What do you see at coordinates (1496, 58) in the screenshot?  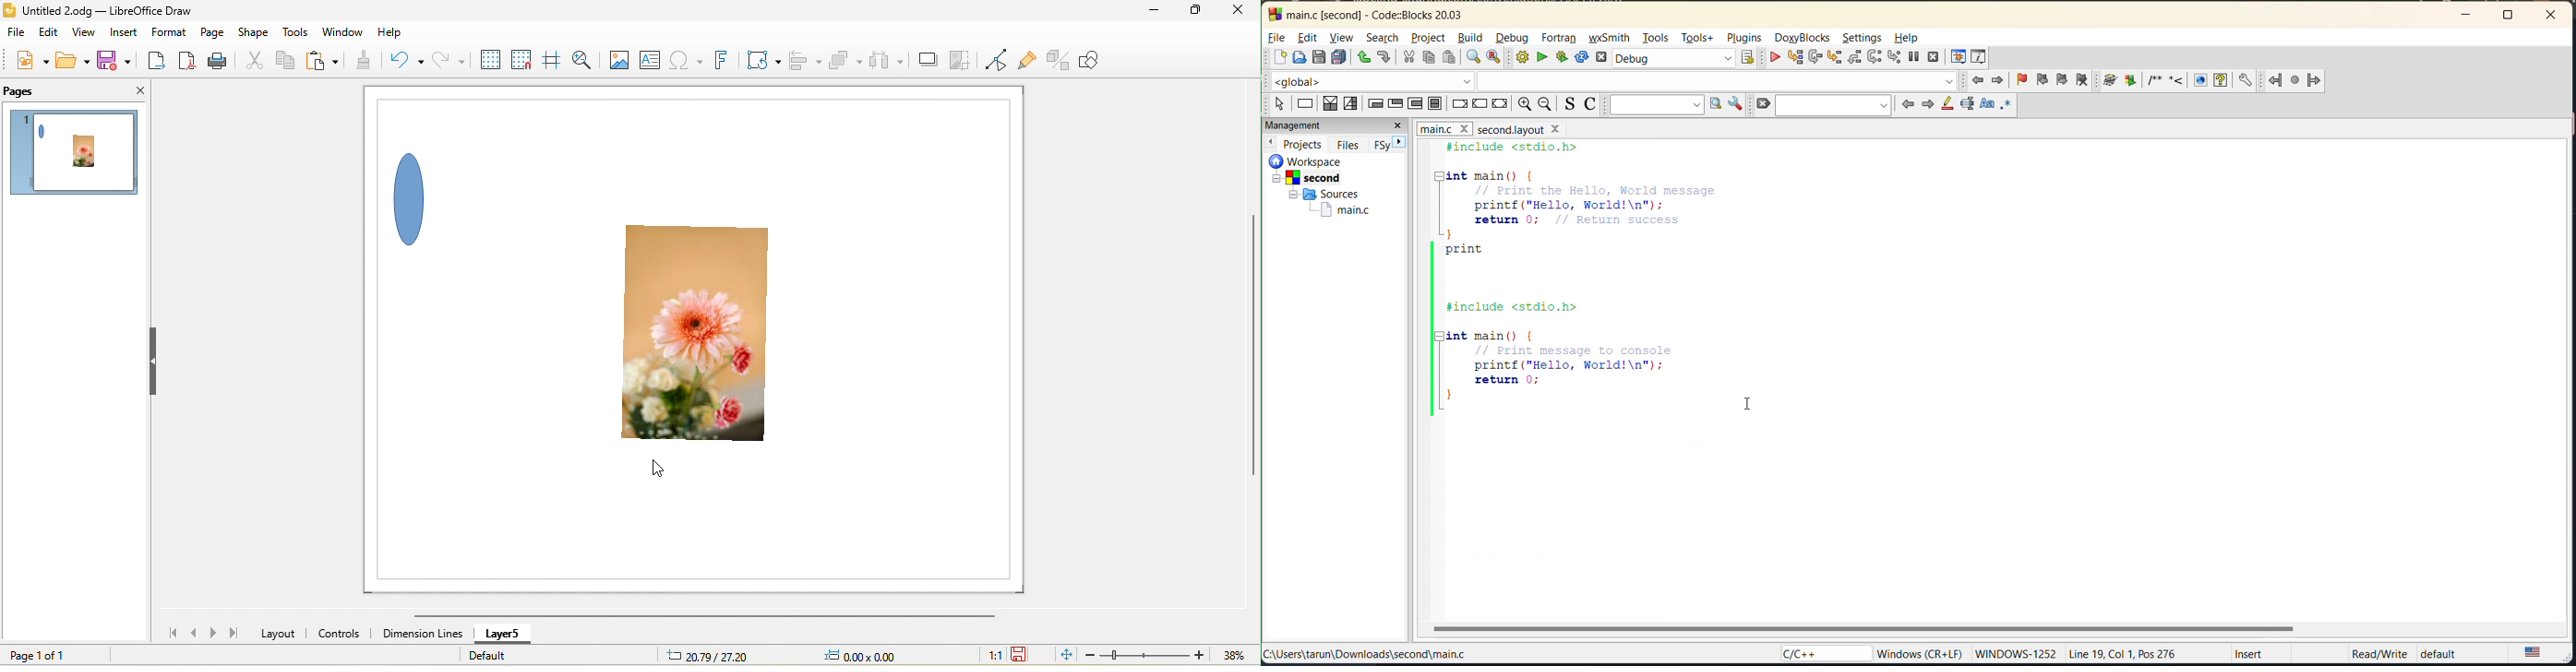 I see `replace` at bounding box center [1496, 58].